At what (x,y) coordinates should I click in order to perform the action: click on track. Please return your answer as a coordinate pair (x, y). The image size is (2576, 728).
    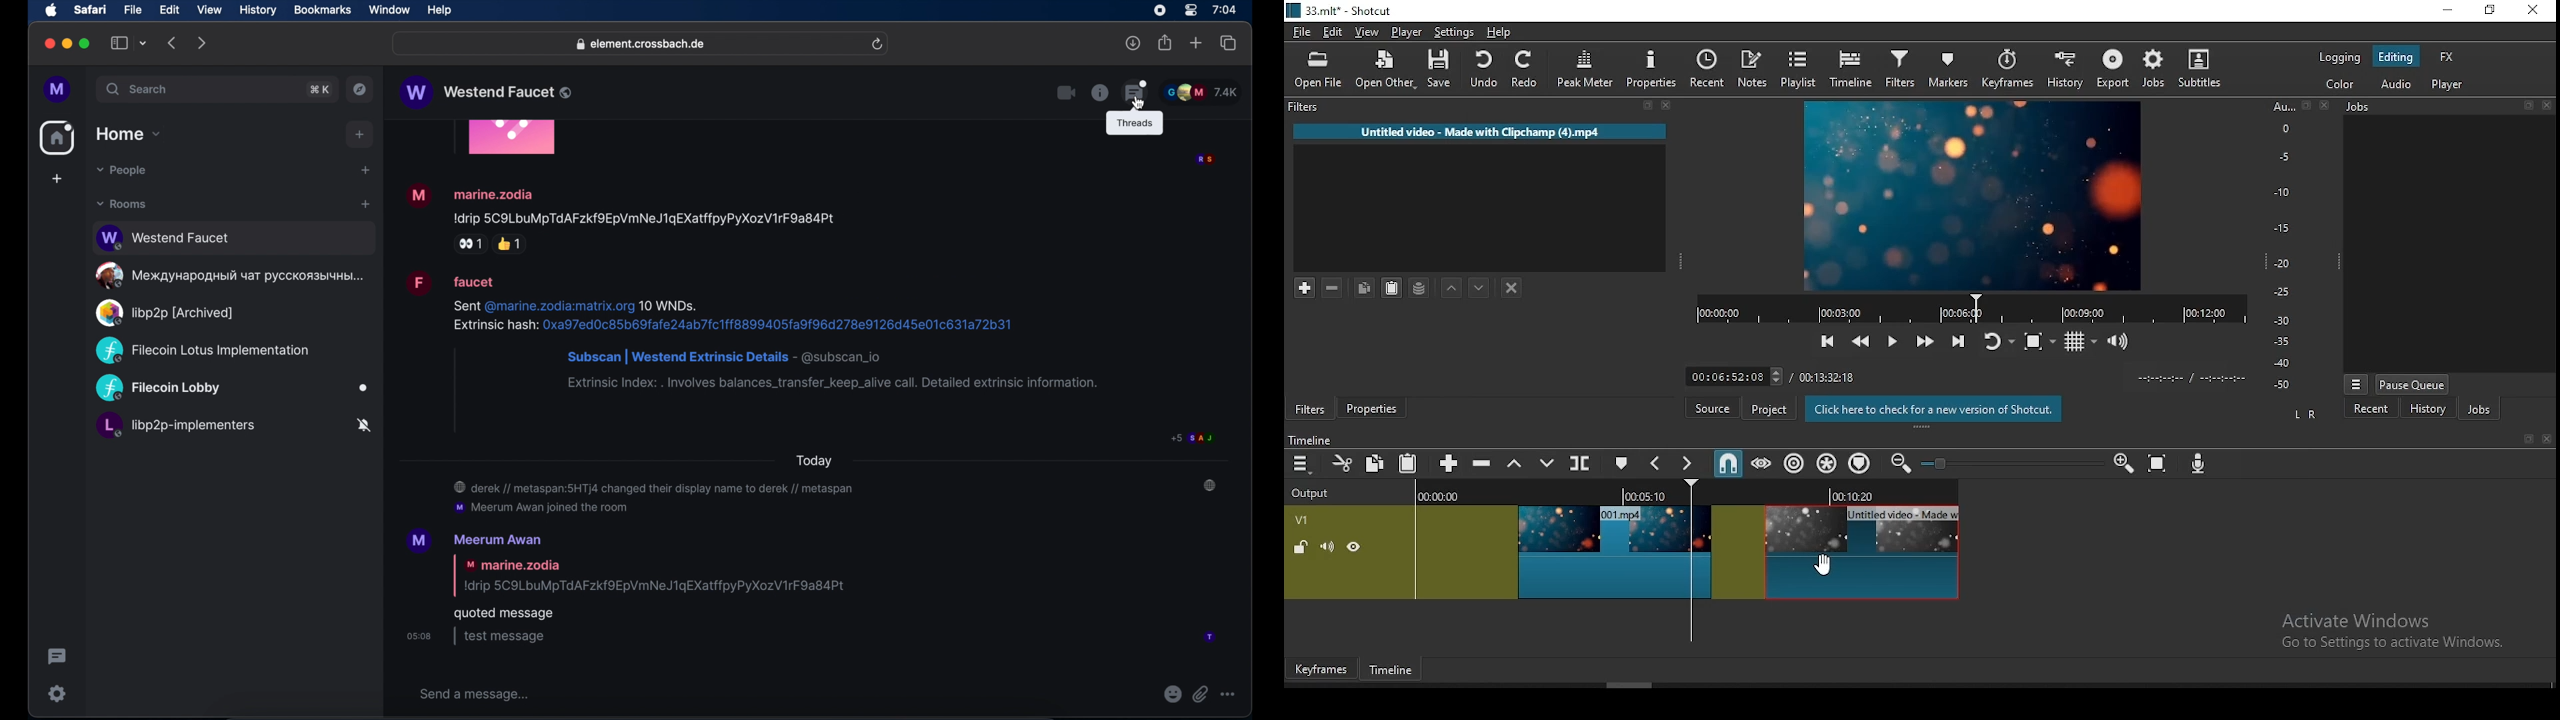
    Looking at the image, I should click on (1682, 494).